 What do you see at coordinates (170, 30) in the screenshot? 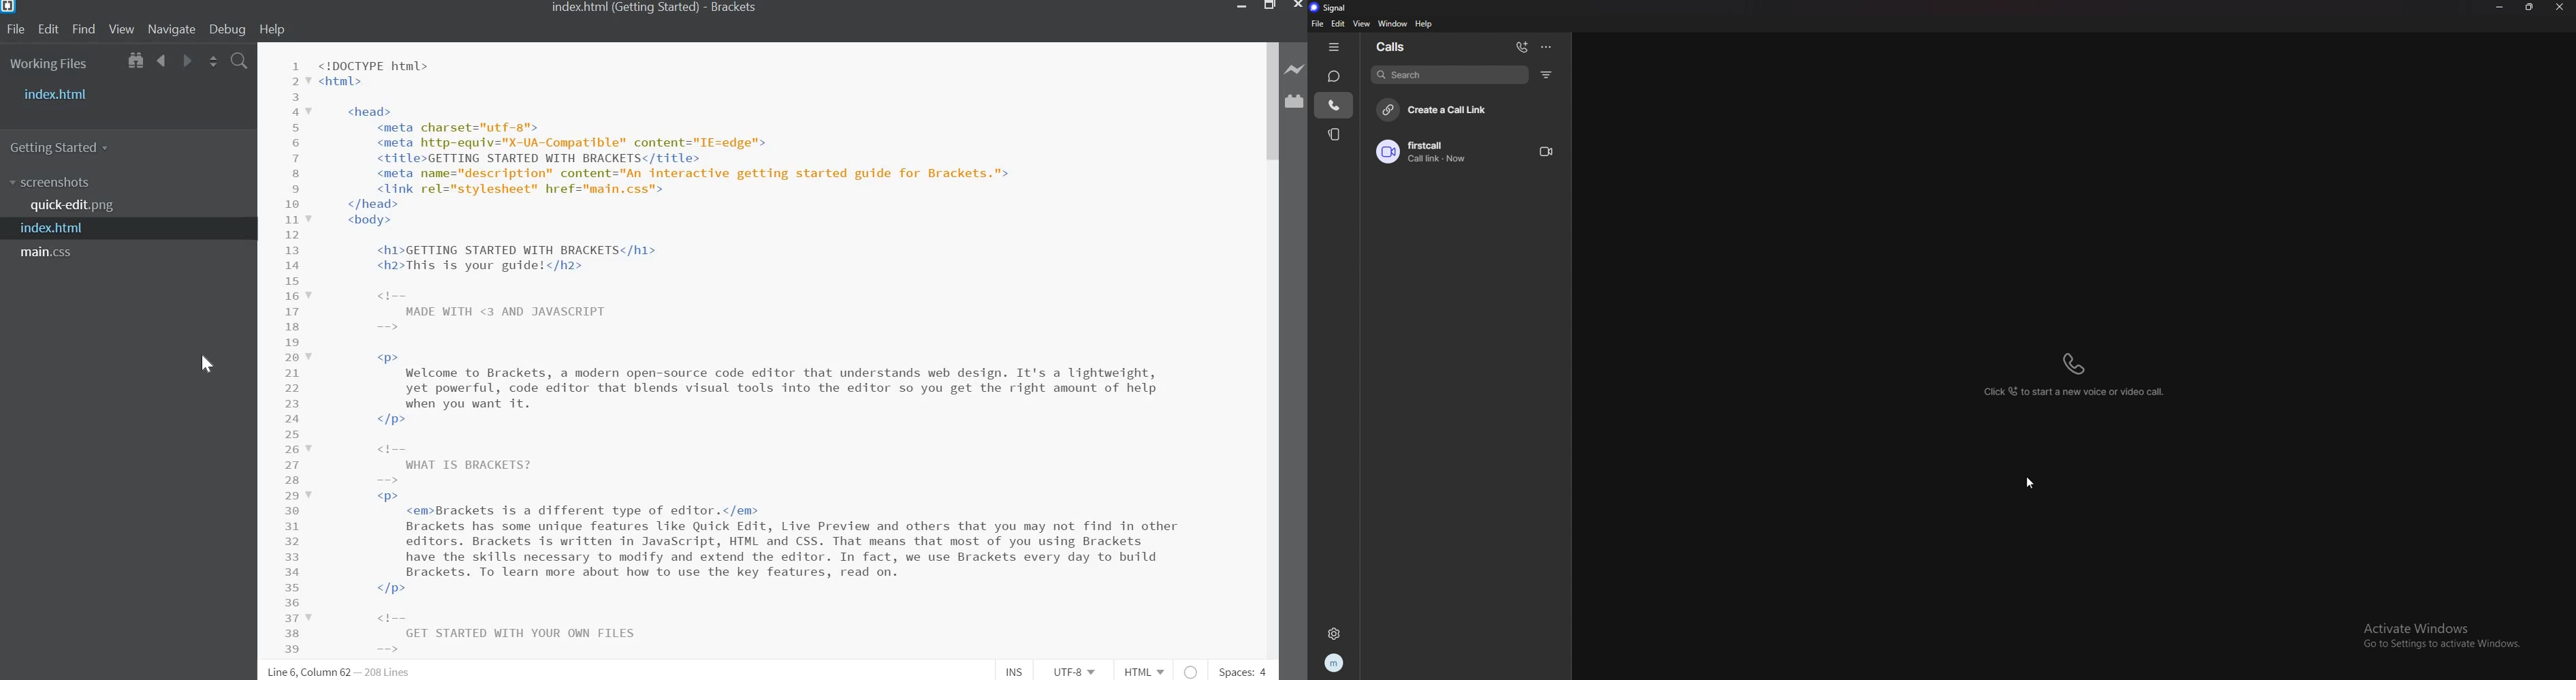
I see `Navigate` at bounding box center [170, 30].